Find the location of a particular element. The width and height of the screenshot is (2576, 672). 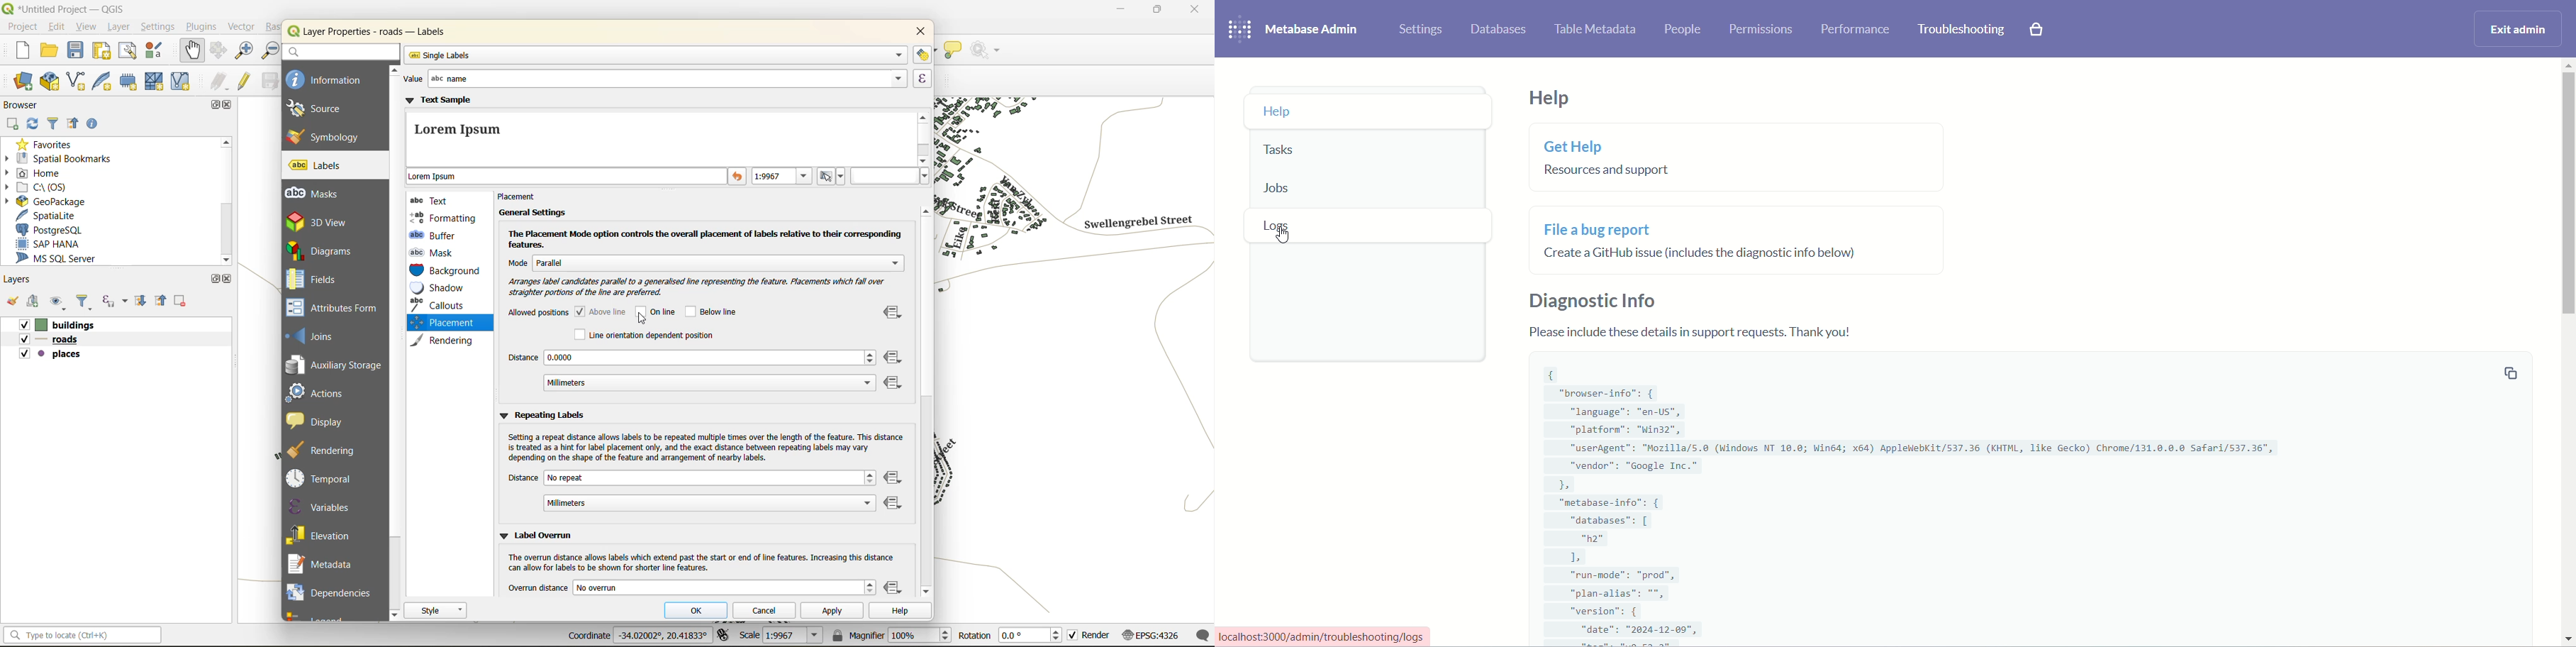

text is located at coordinates (1339, 636).